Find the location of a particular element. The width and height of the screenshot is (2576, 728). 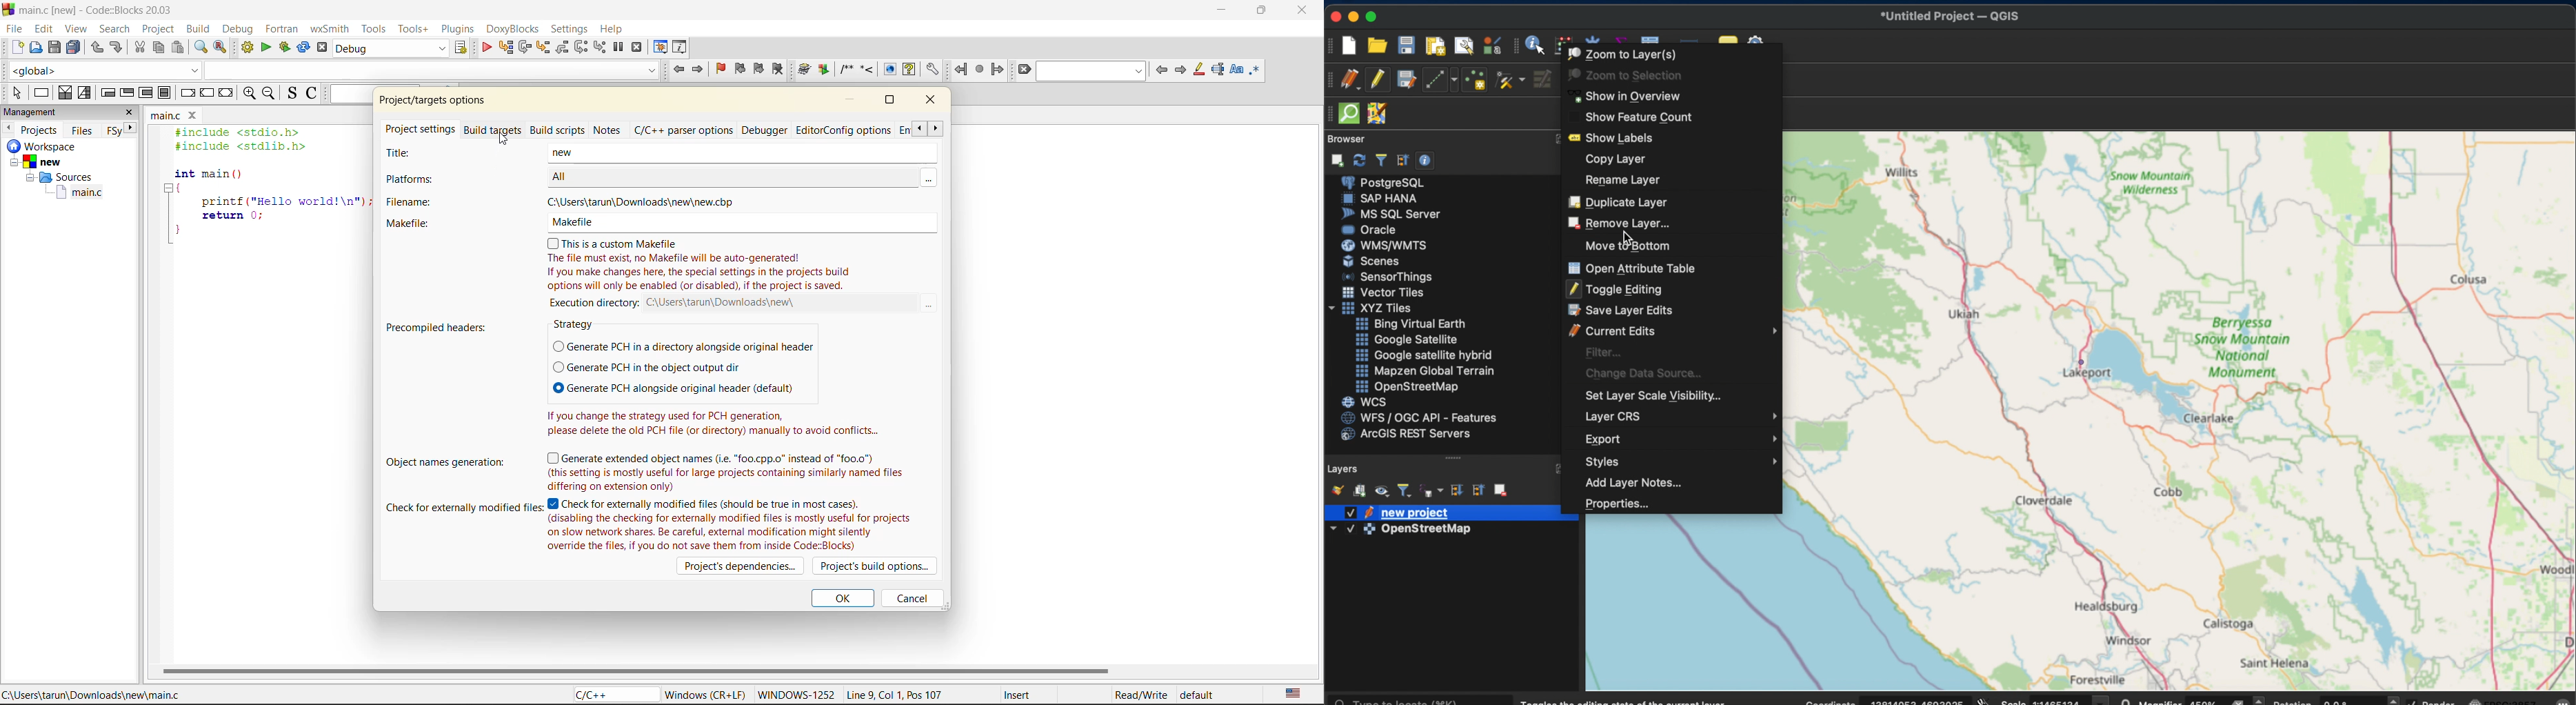

c/c++ parser options is located at coordinates (683, 130).